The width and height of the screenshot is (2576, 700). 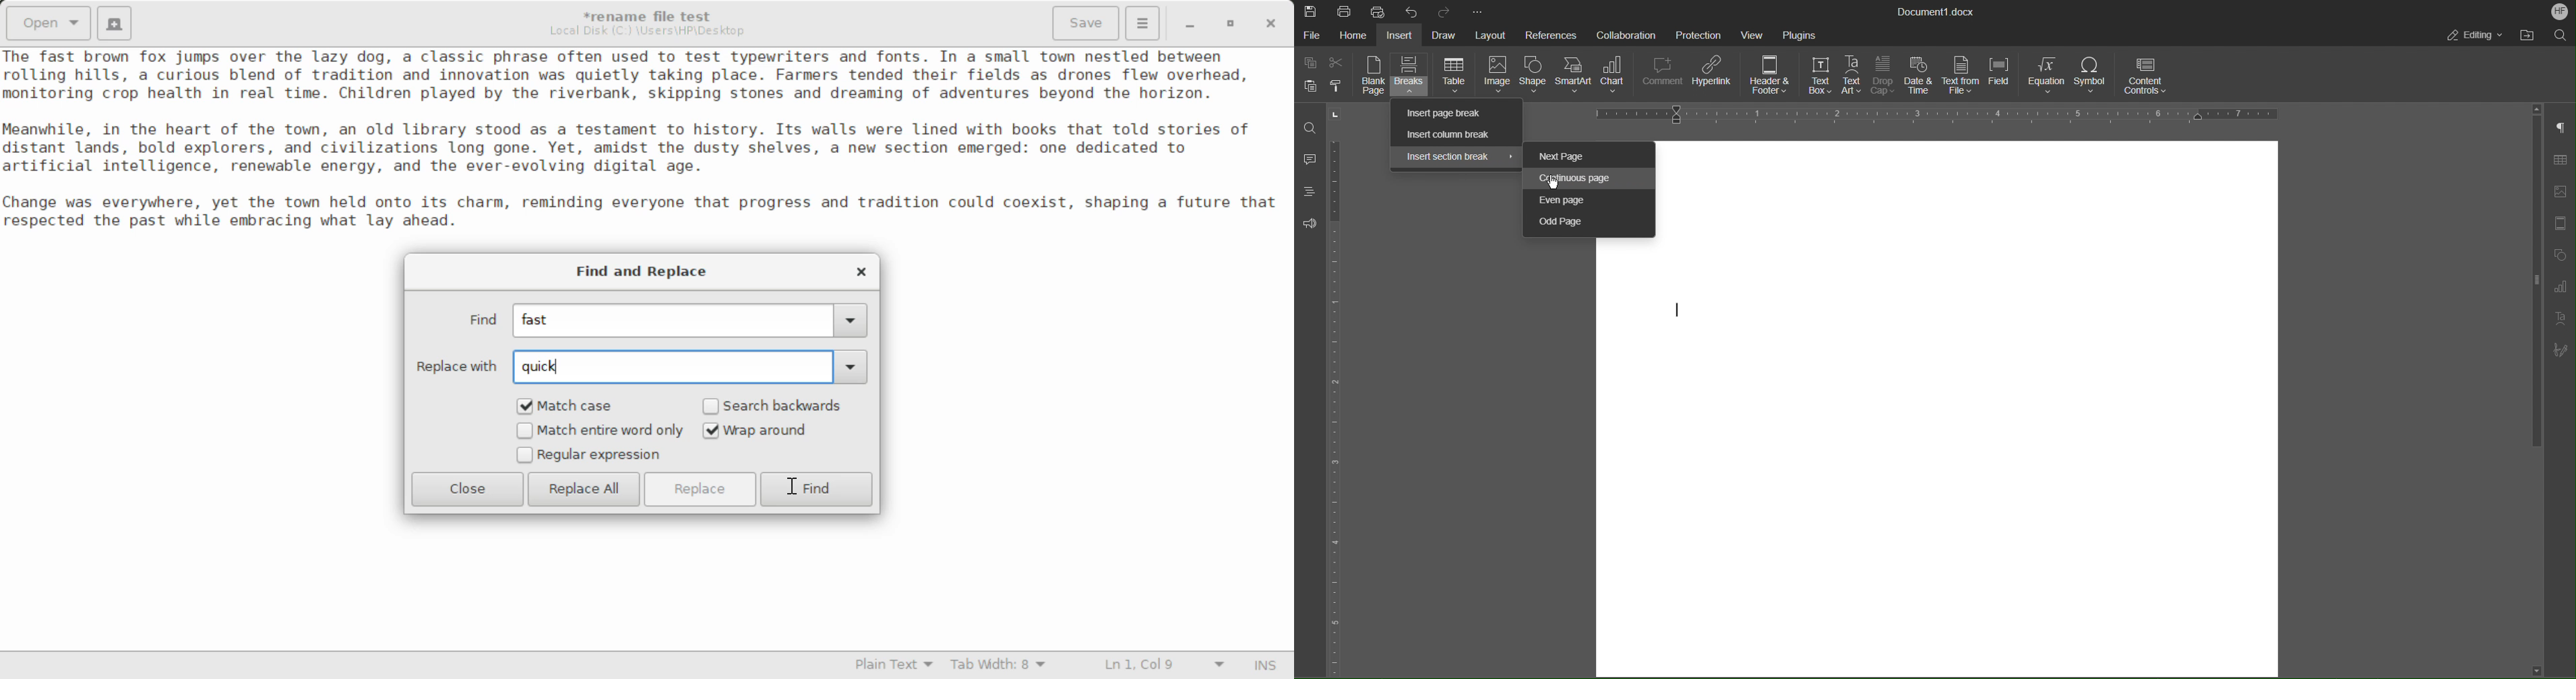 What do you see at coordinates (1447, 33) in the screenshot?
I see `Draw` at bounding box center [1447, 33].